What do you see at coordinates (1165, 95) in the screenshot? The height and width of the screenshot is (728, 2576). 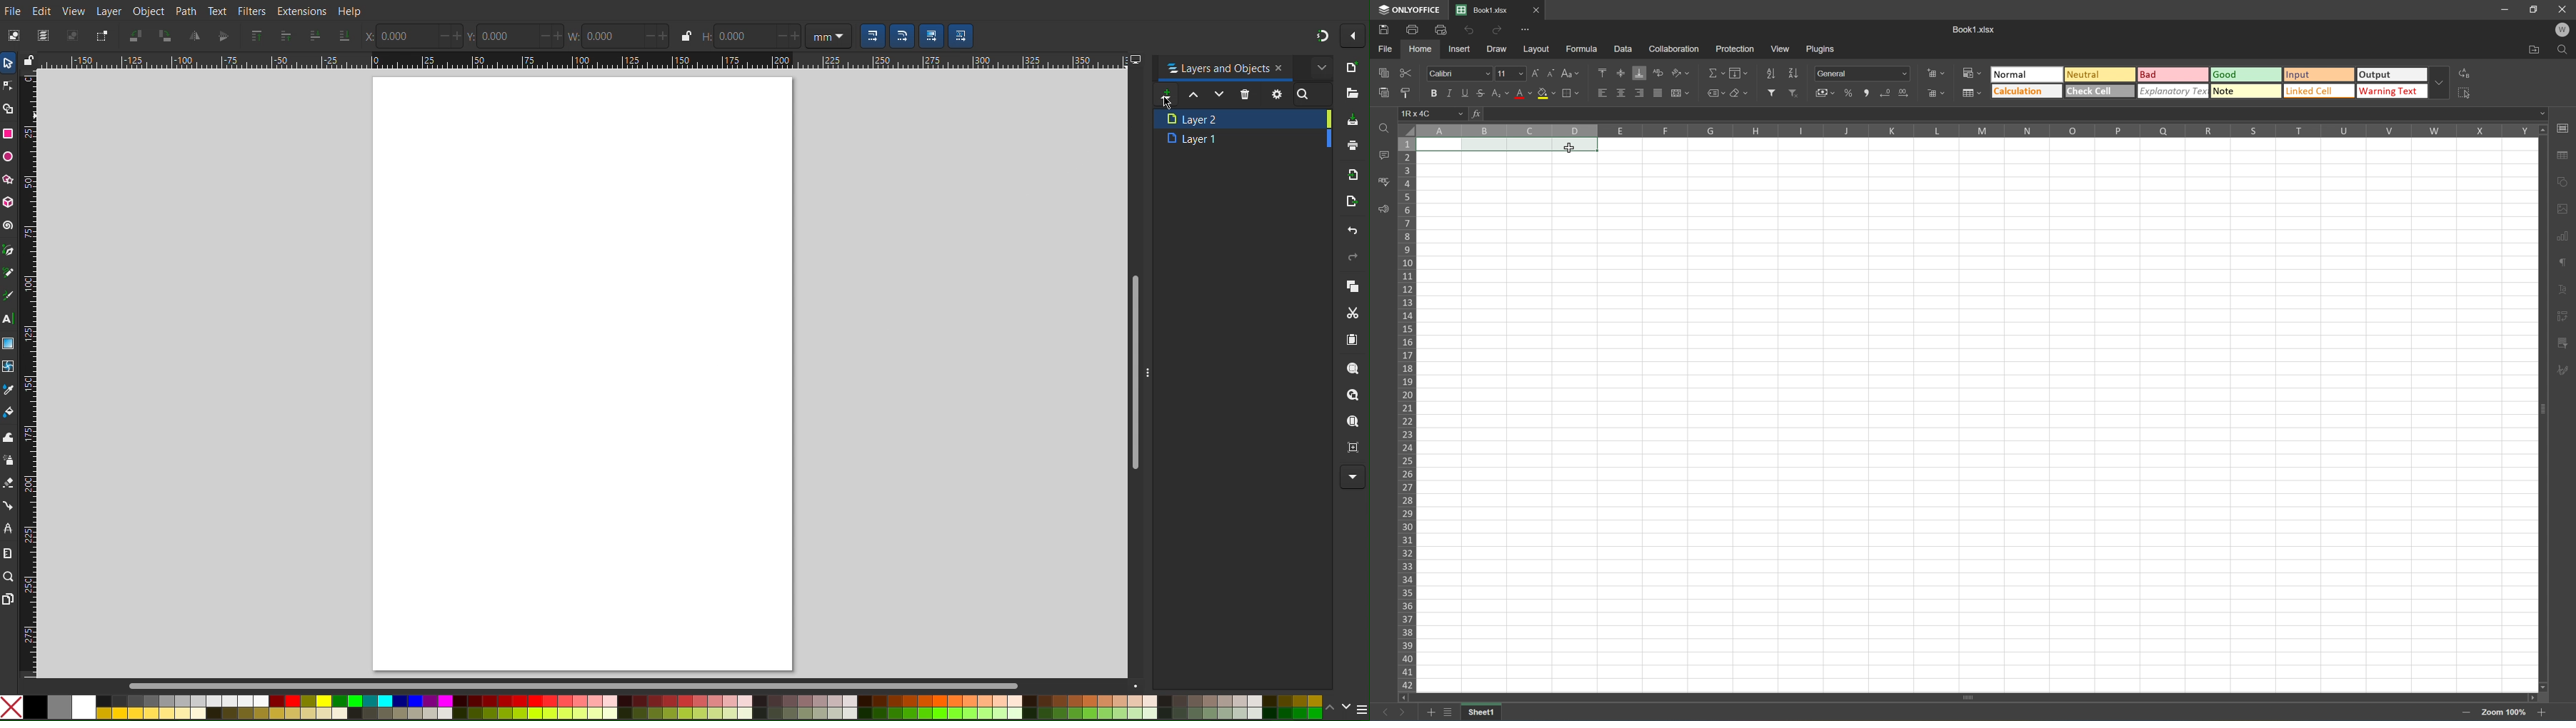 I see `Add new layer` at bounding box center [1165, 95].